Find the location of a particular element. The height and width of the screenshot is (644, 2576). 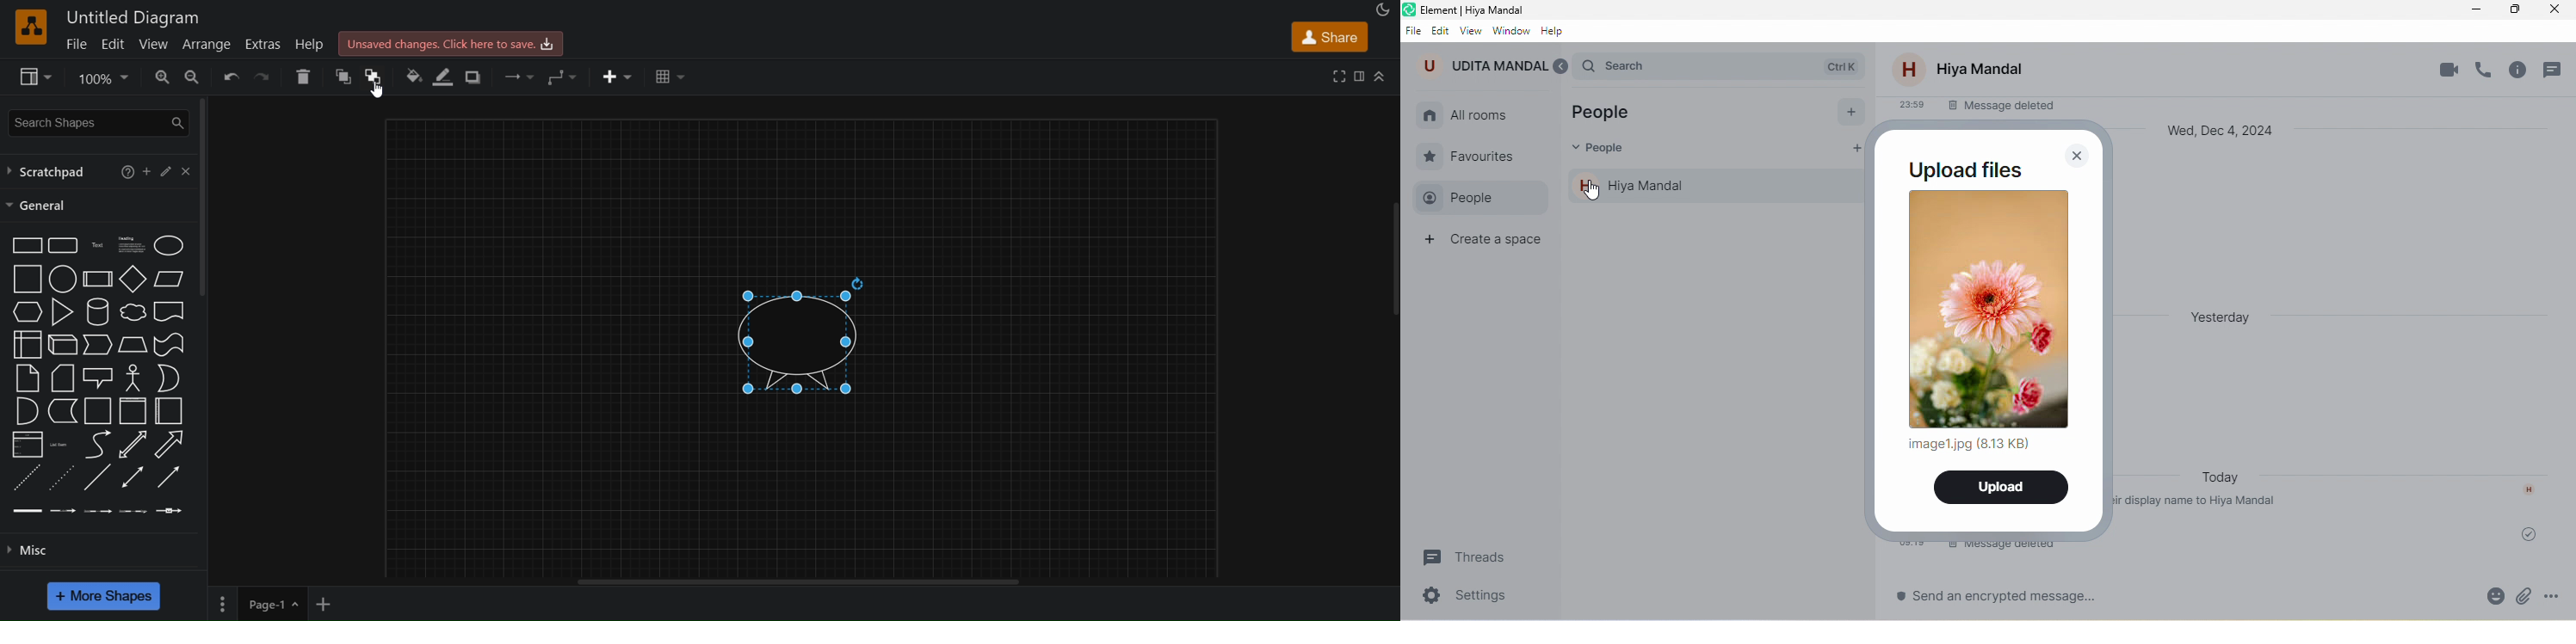

zoom out is located at coordinates (193, 76).